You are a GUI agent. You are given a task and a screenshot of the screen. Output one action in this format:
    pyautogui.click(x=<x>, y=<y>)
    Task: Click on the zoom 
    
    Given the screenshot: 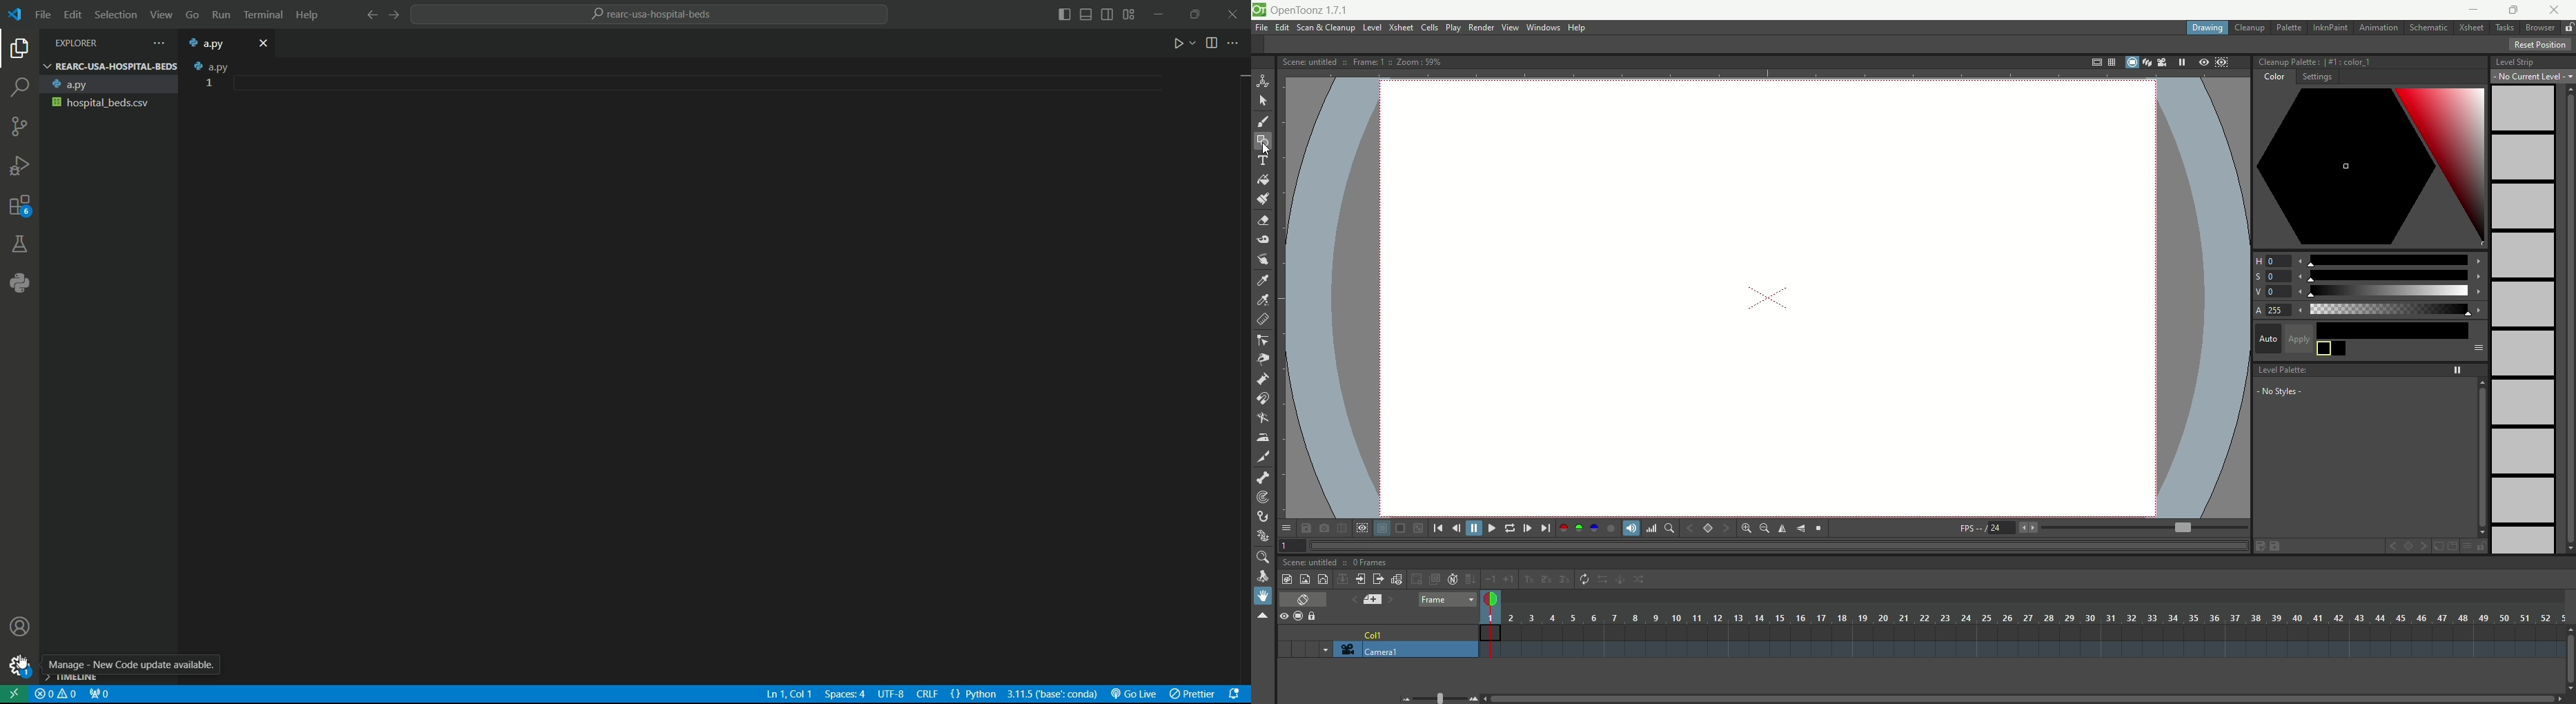 What is the action you would take?
    pyautogui.click(x=1261, y=558)
    